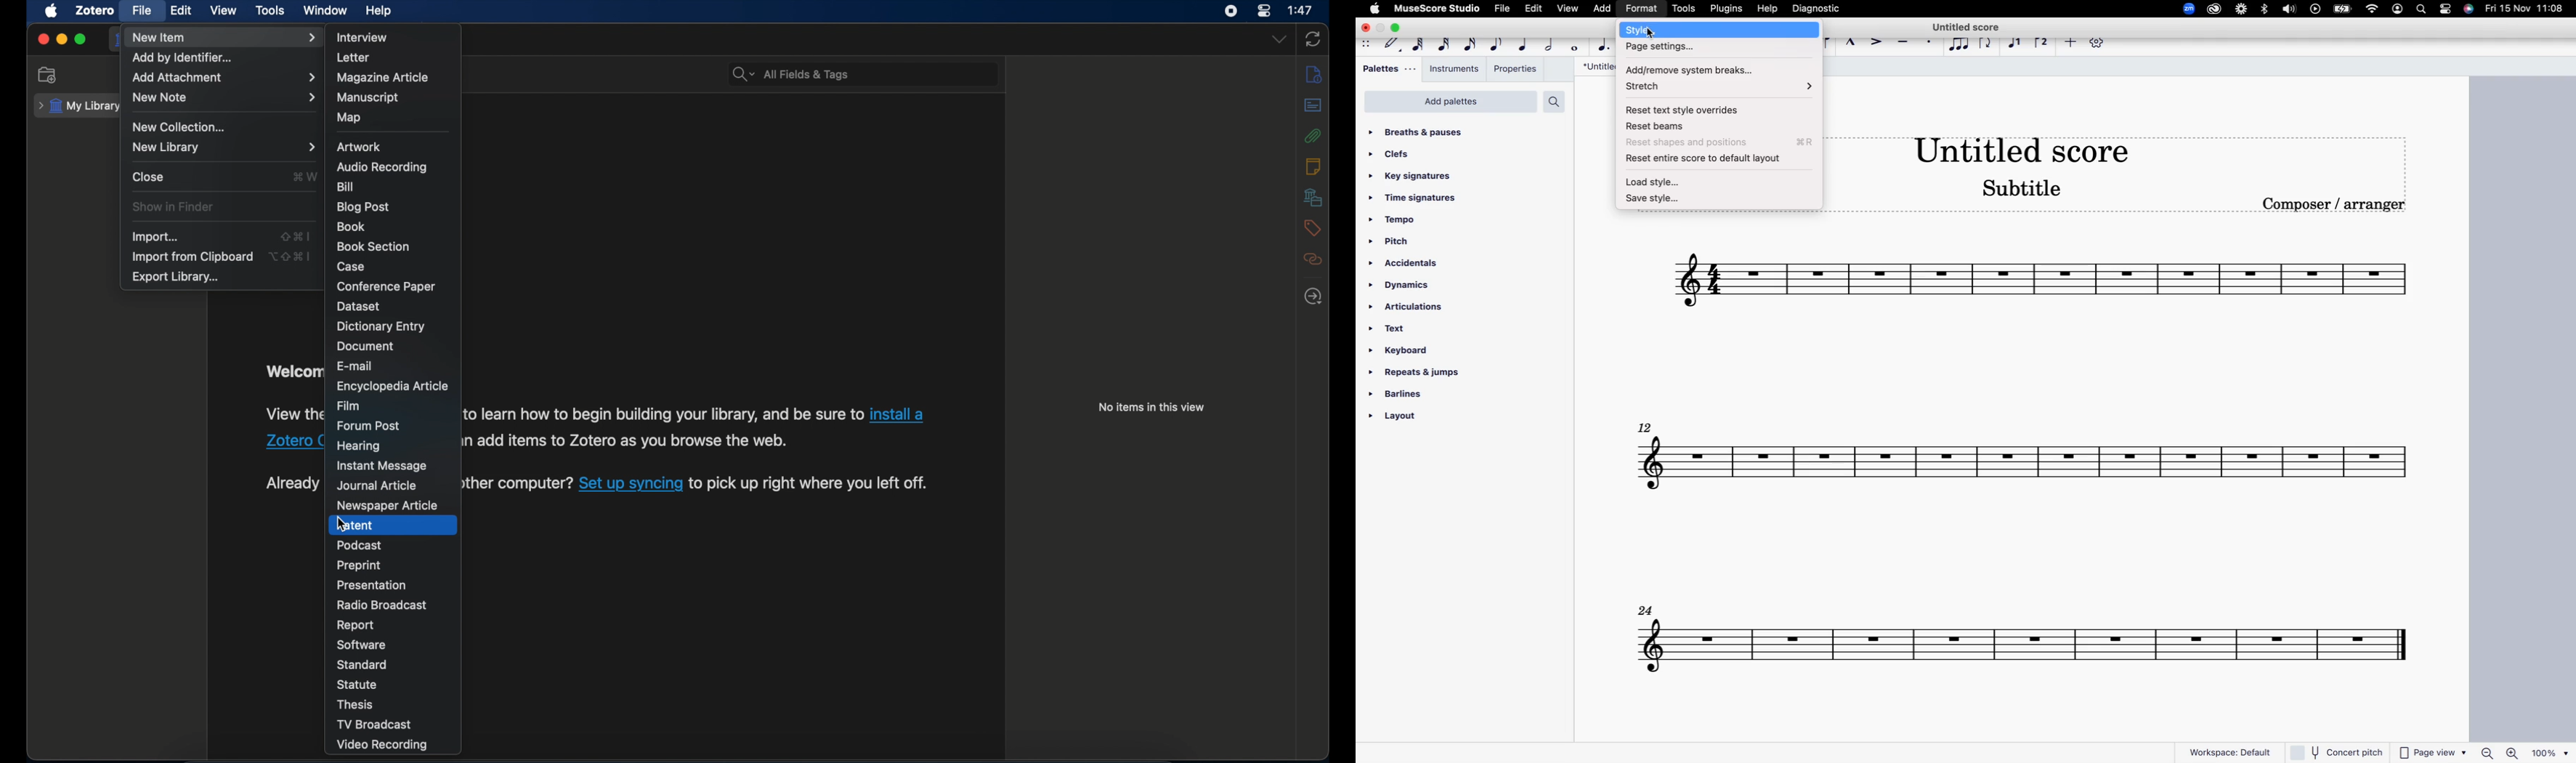  I want to click on presentation, so click(372, 584).